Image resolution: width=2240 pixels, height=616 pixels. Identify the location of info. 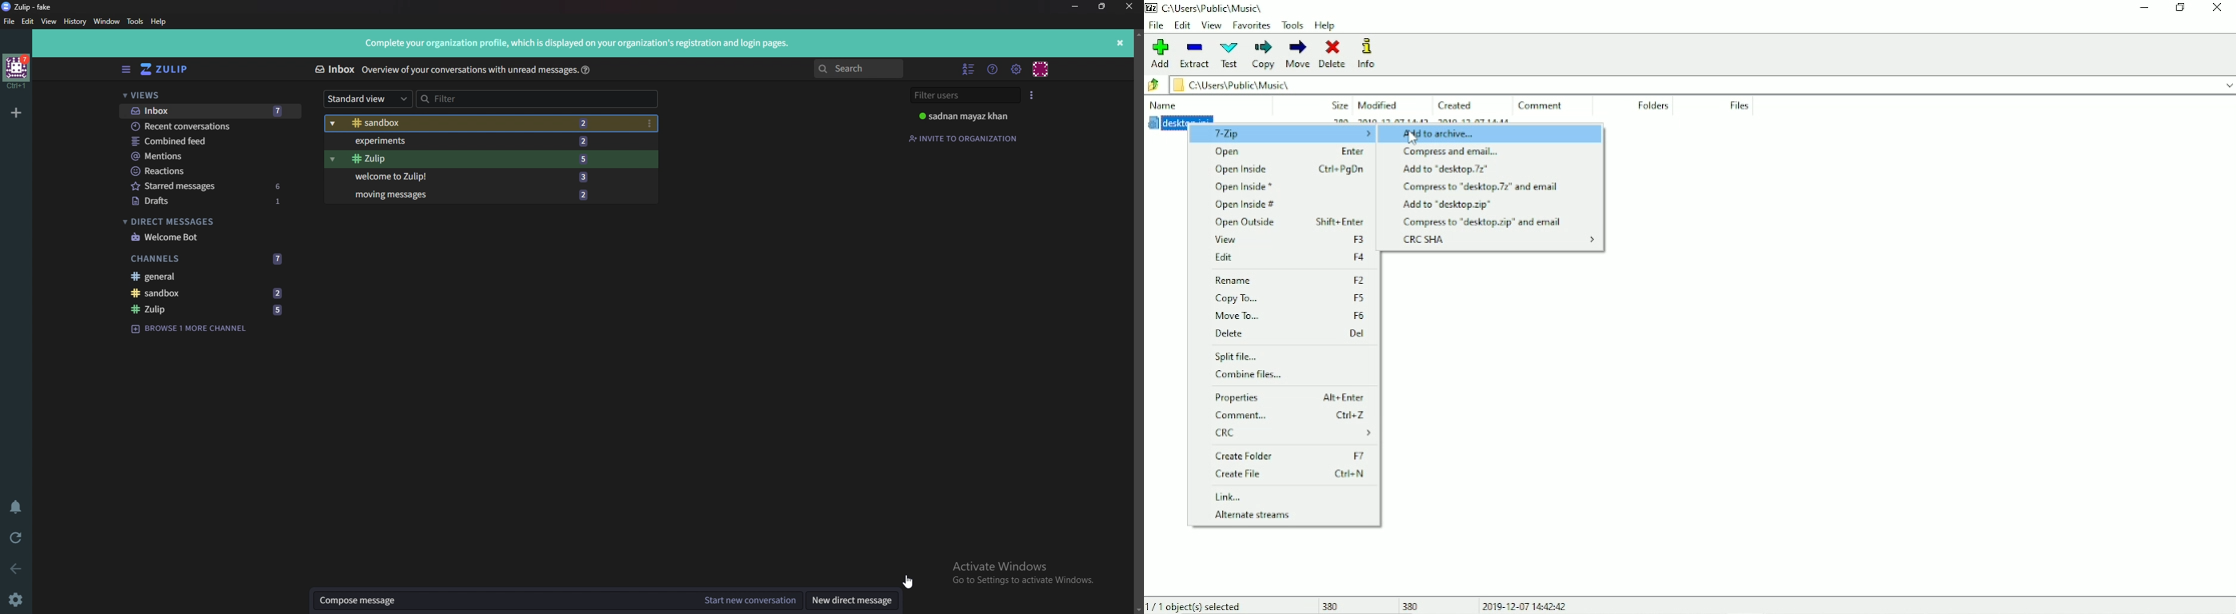
(581, 44).